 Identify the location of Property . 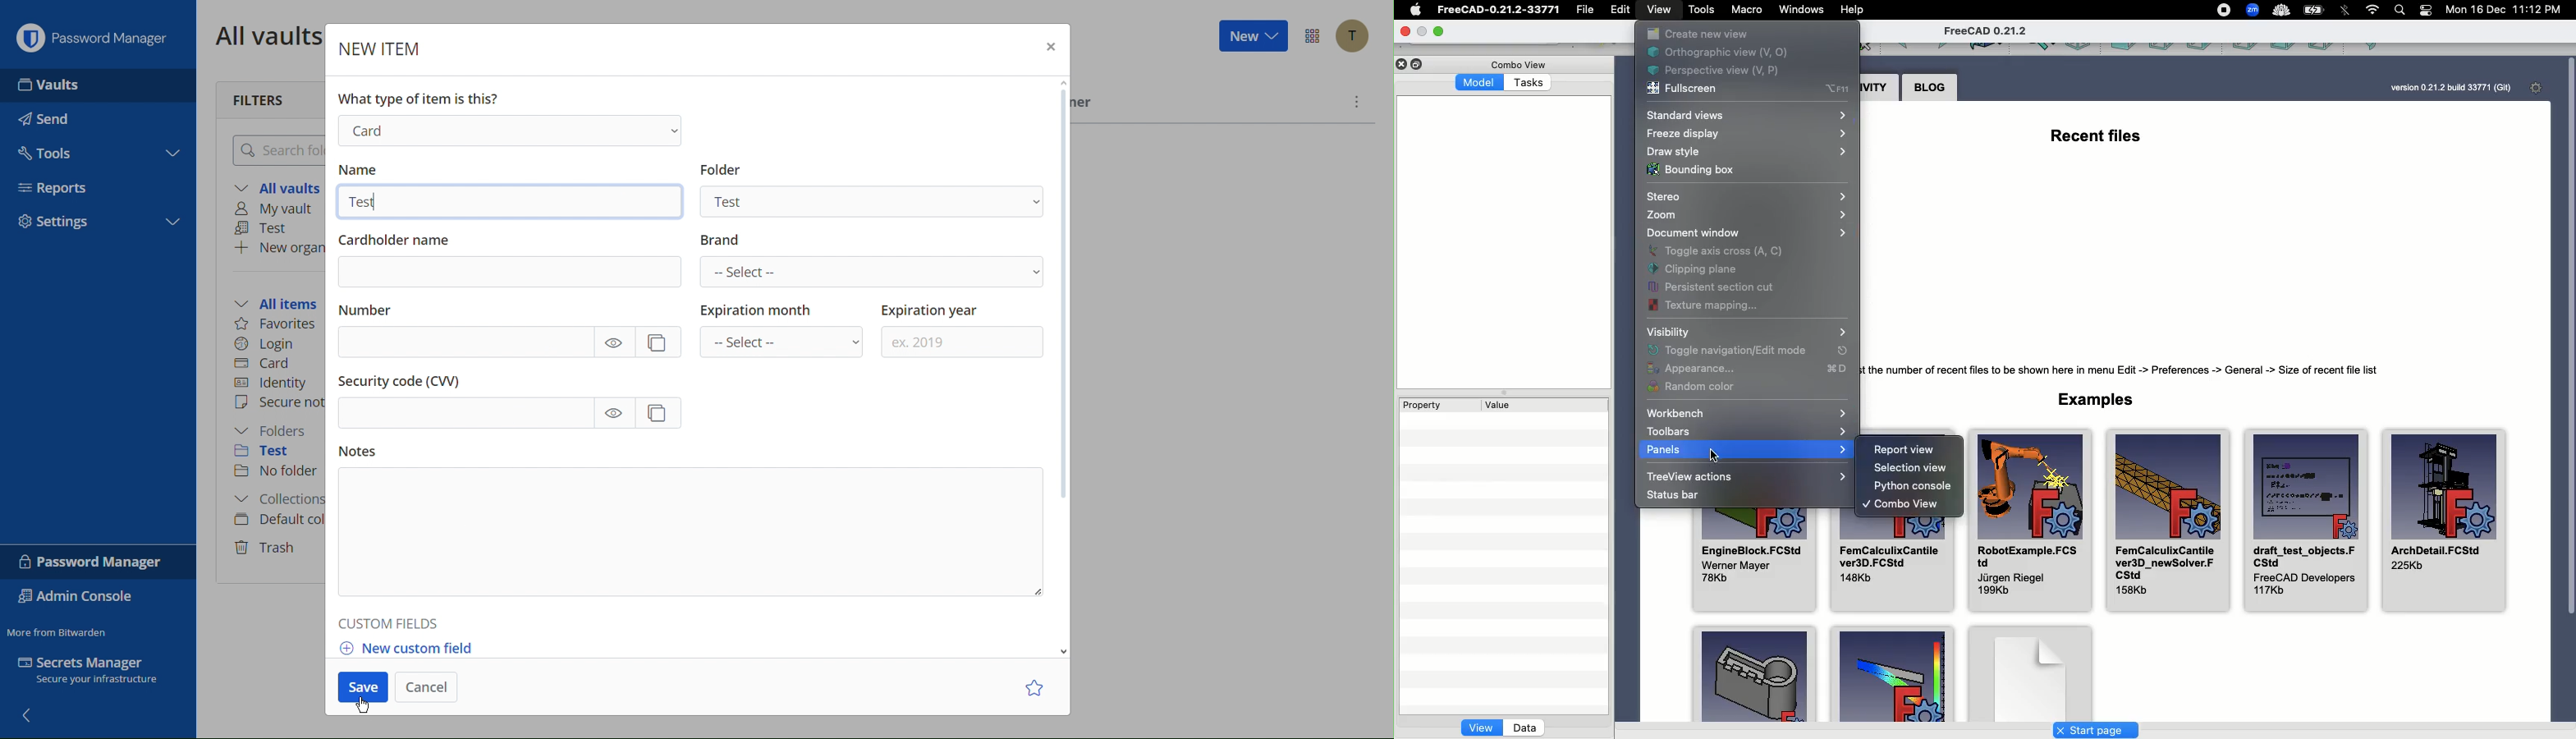
(1429, 405).